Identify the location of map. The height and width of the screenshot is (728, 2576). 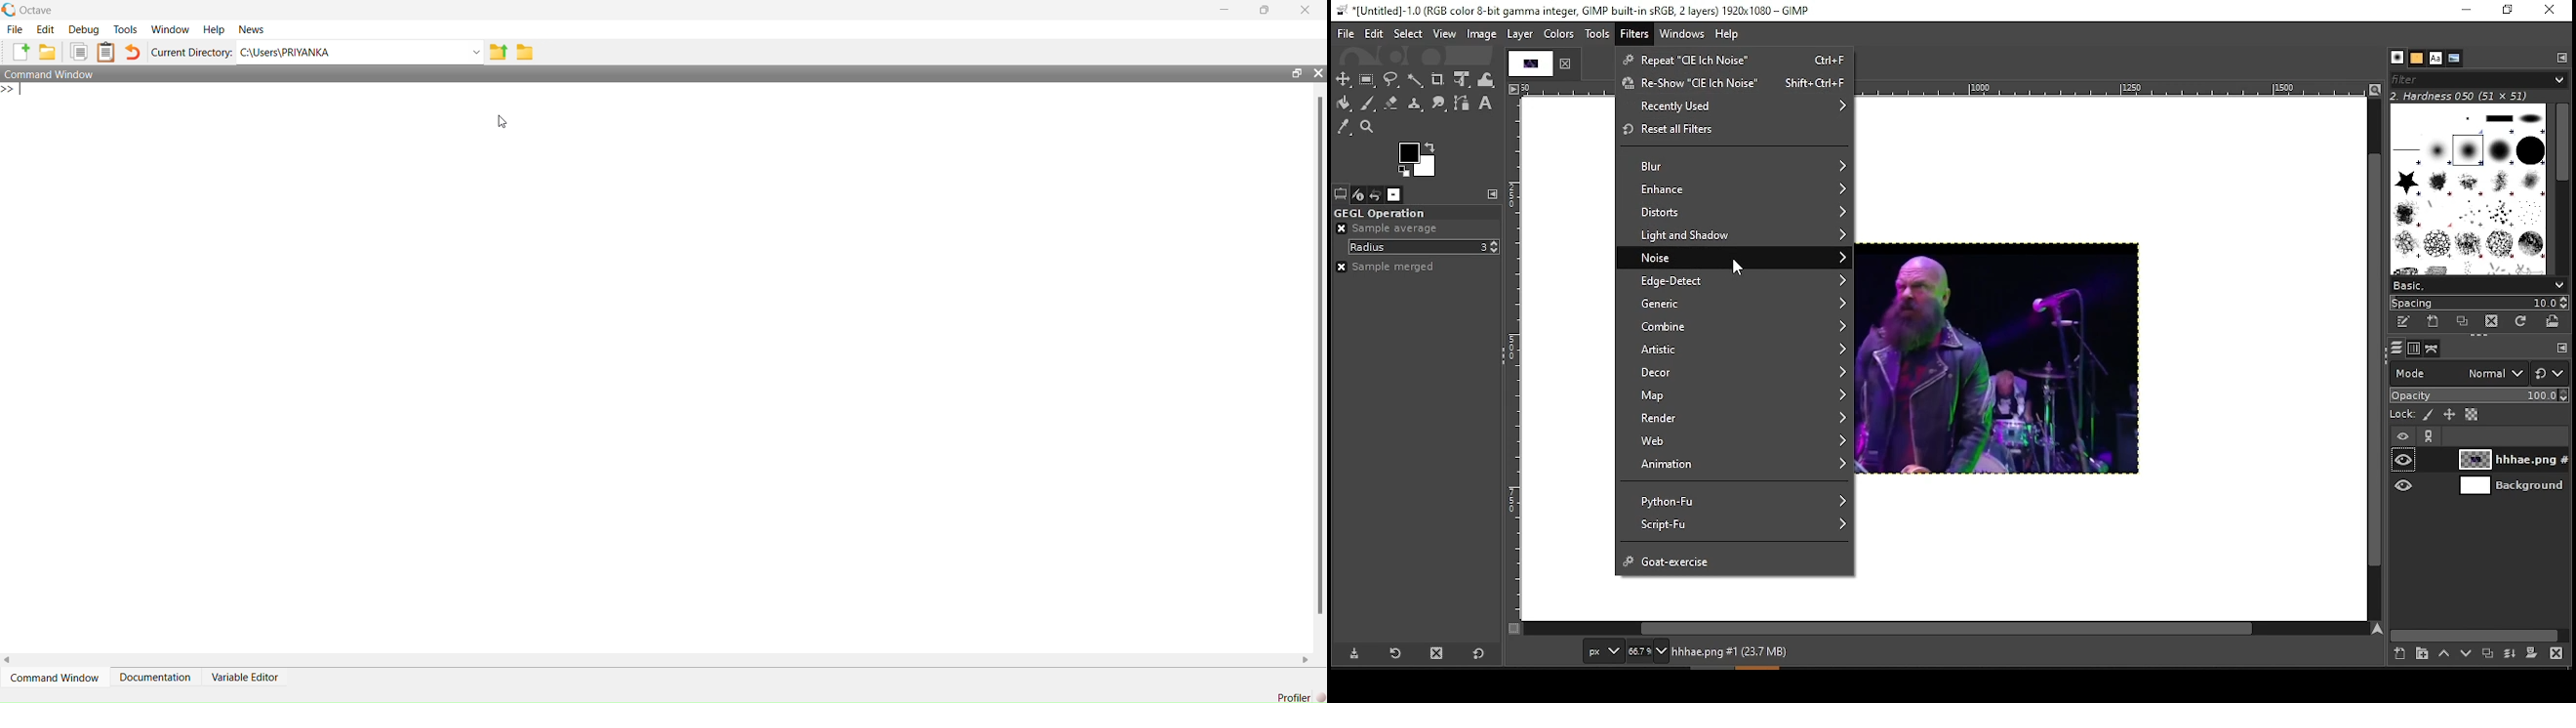
(1739, 396).